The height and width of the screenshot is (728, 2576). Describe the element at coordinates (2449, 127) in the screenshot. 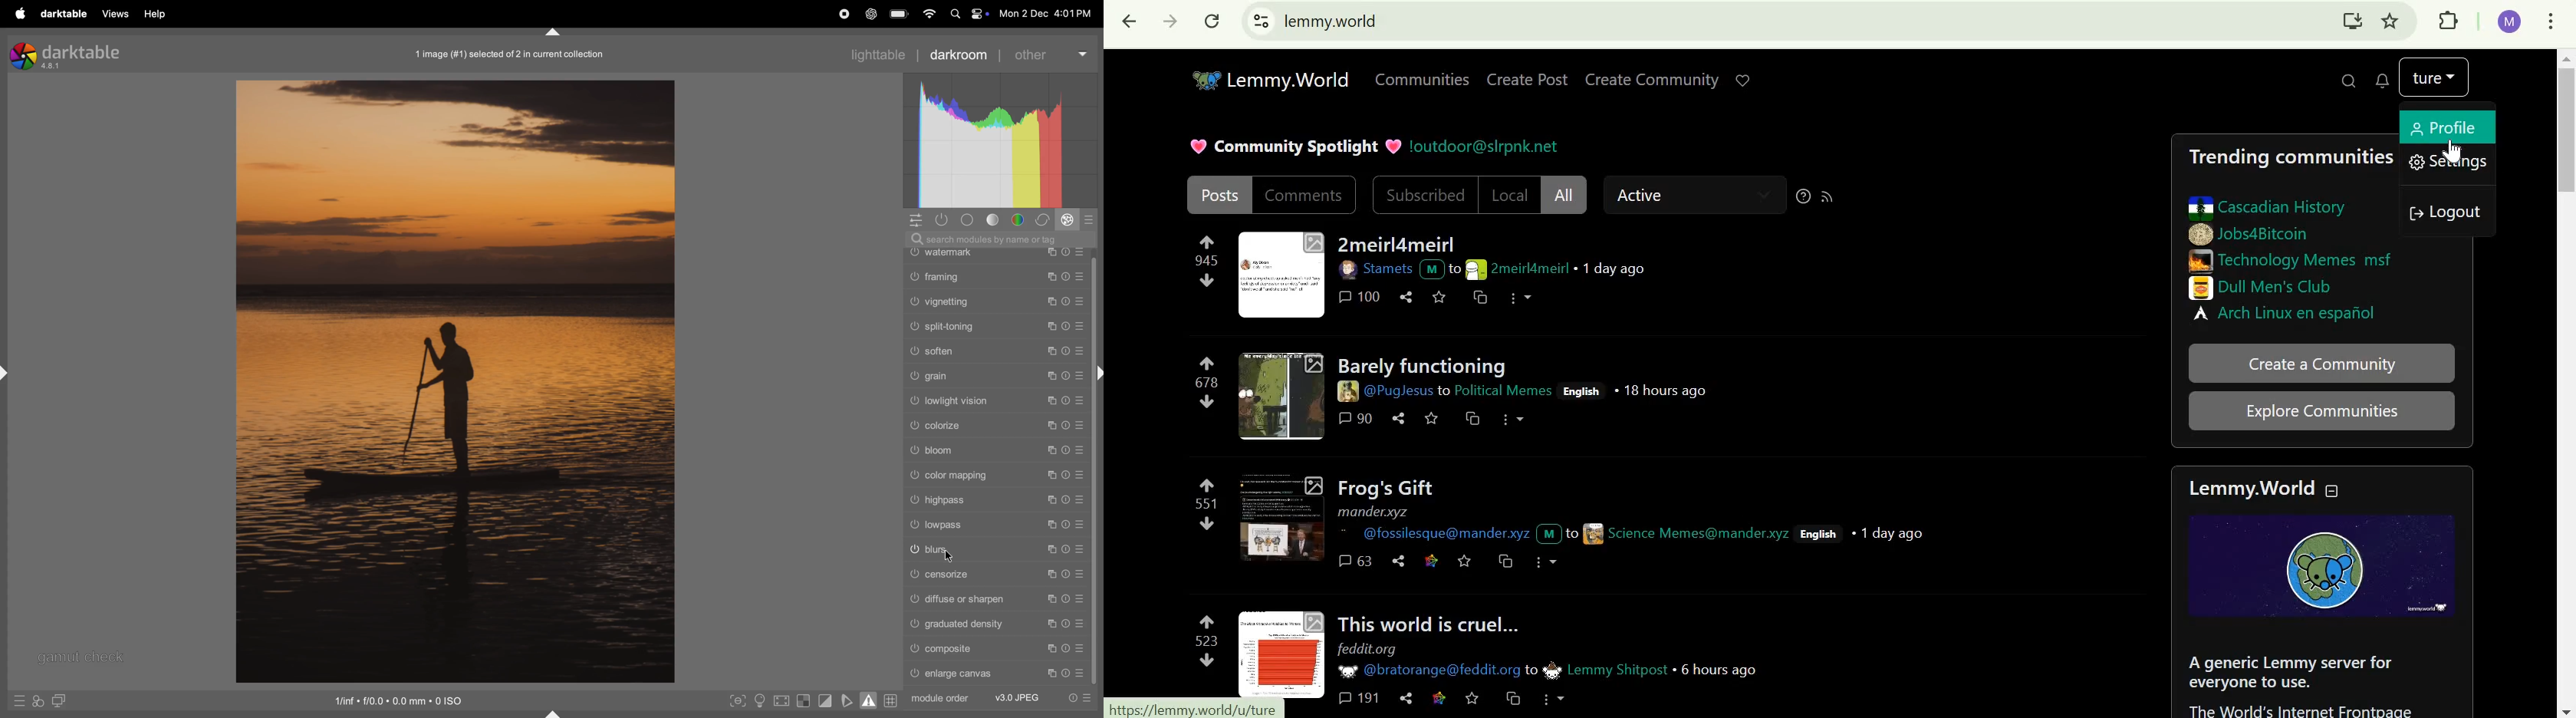

I see `profile` at that location.